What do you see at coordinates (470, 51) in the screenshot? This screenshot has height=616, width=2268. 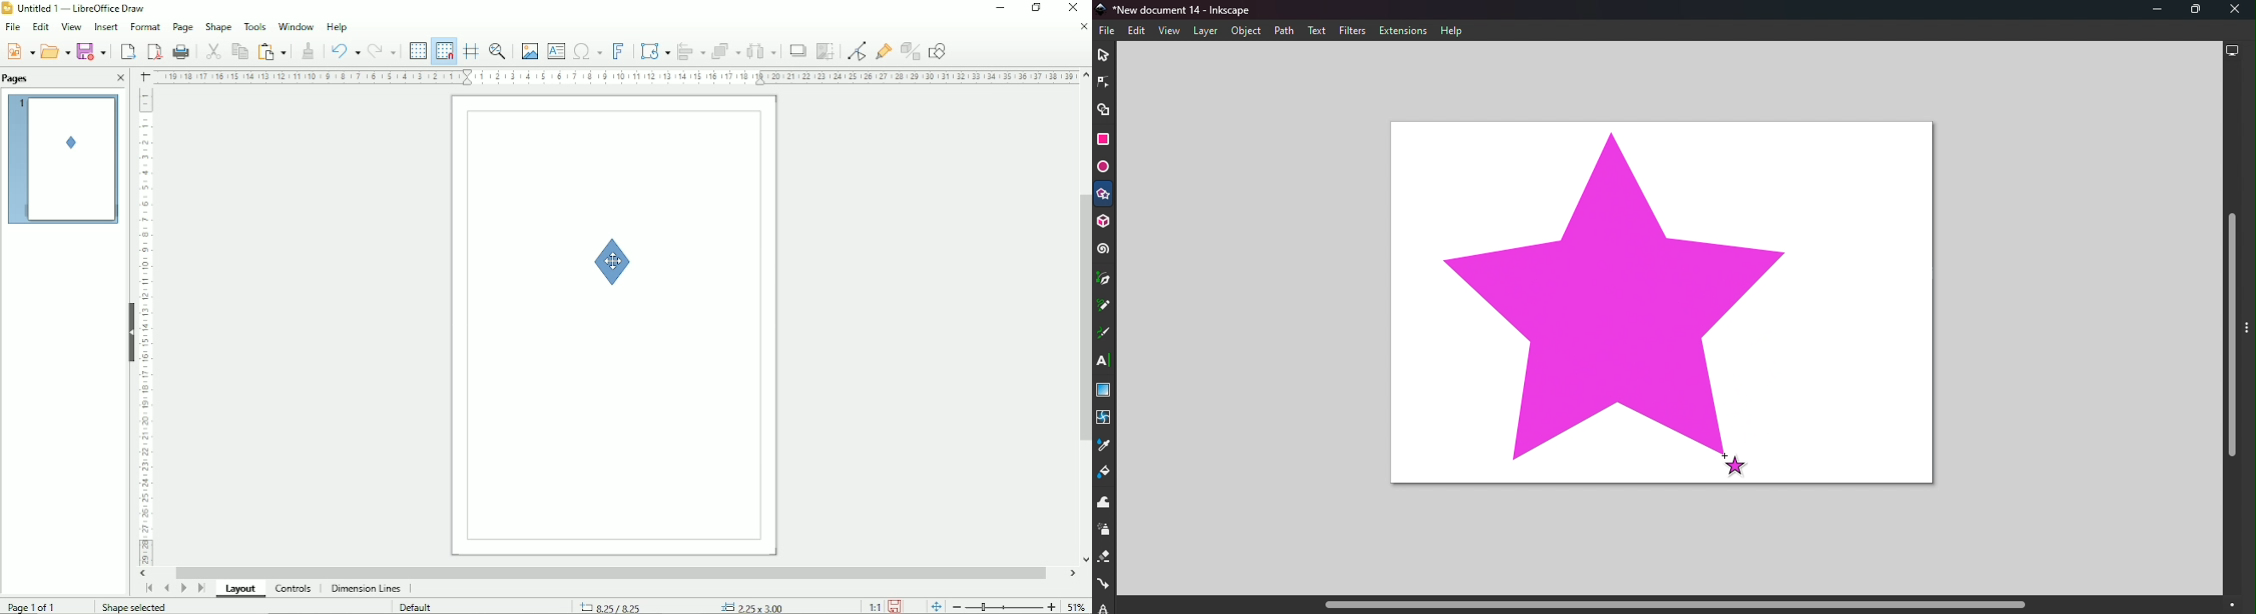 I see `Helplines while moving` at bounding box center [470, 51].